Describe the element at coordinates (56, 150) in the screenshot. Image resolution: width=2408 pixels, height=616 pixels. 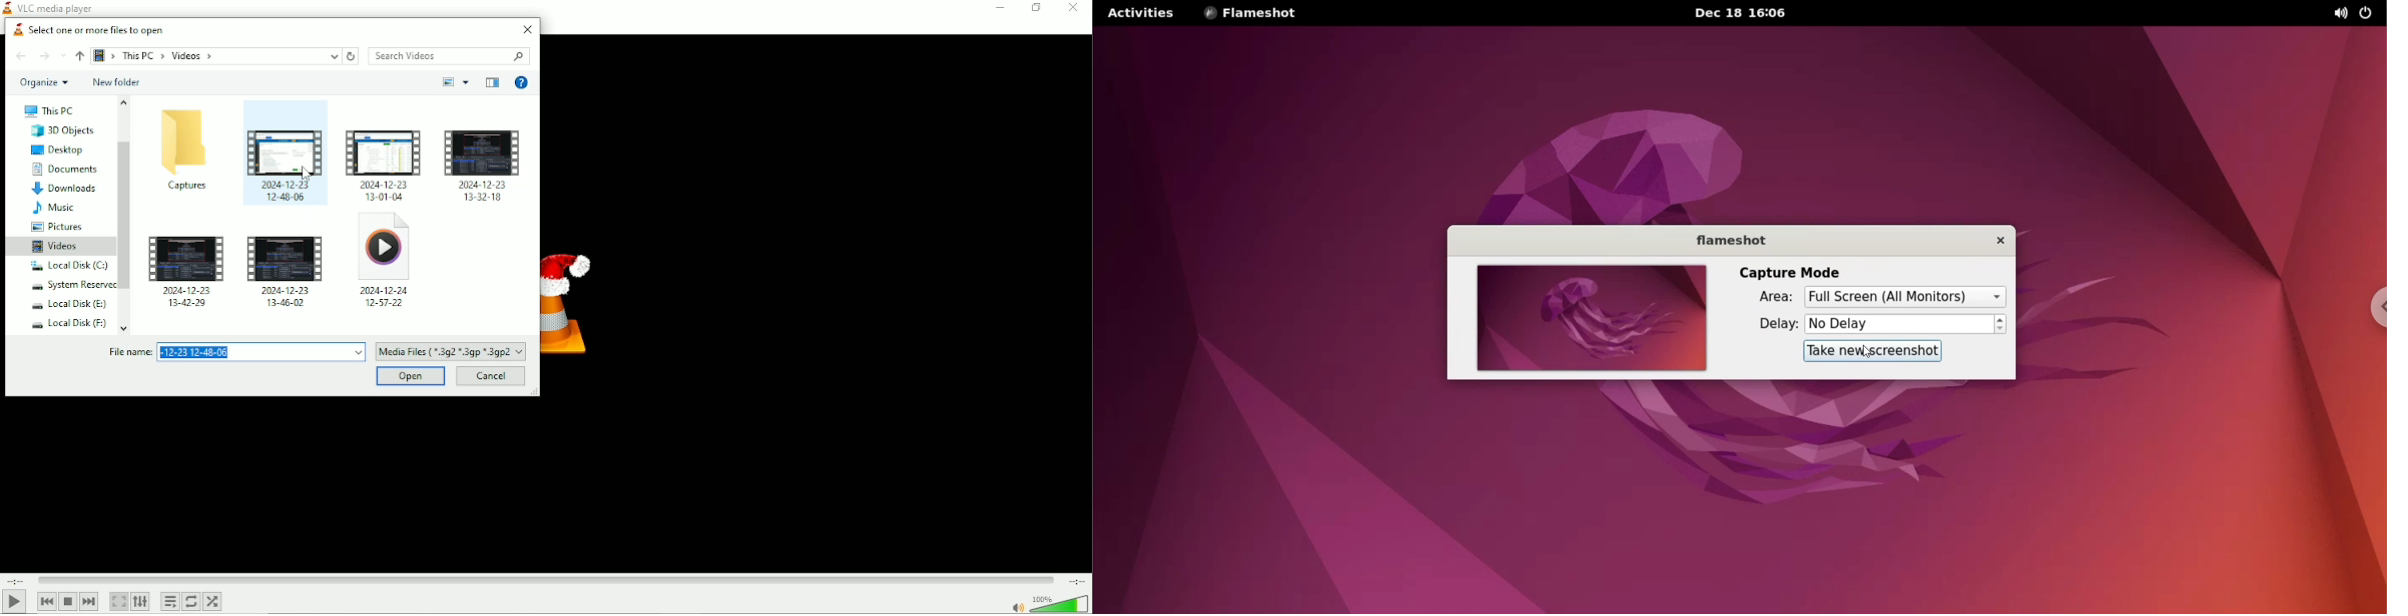
I see `Desktop` at that location.